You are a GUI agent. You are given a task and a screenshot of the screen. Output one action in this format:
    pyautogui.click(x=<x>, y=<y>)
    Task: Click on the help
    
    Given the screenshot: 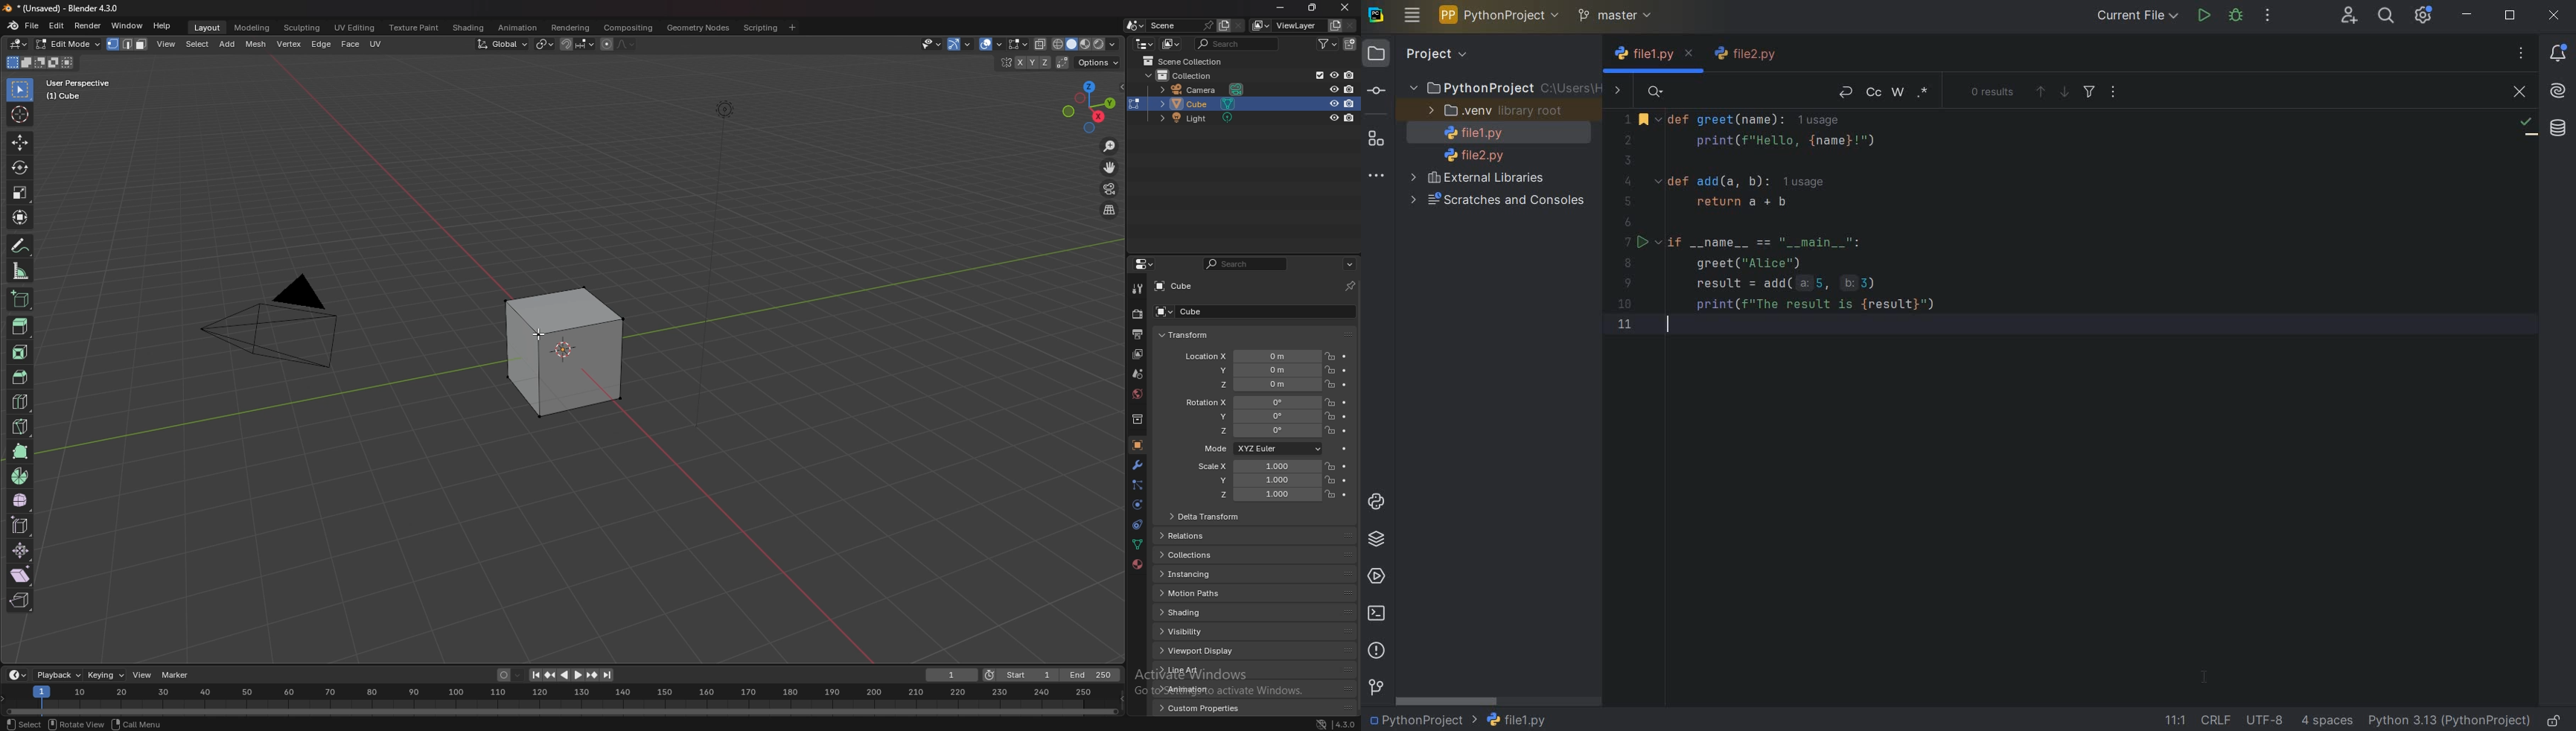 What is the action you would take?
    pyautogui.click(x=163, y=26)
    